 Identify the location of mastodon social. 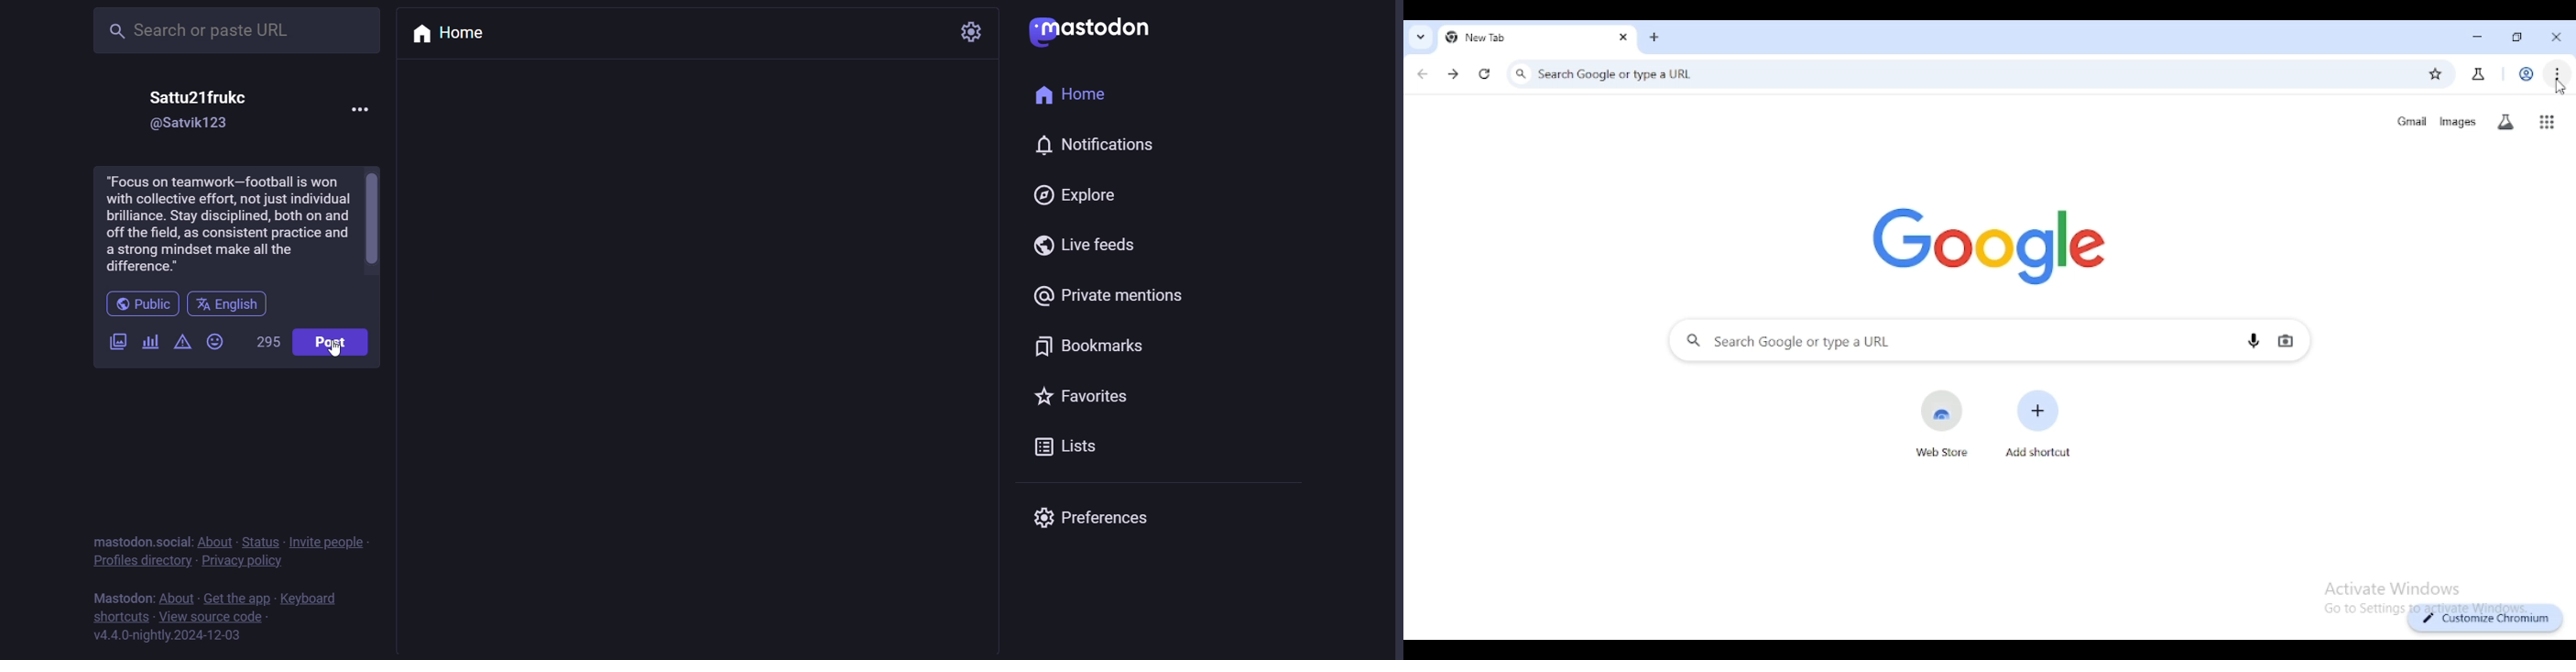
(135, 539).